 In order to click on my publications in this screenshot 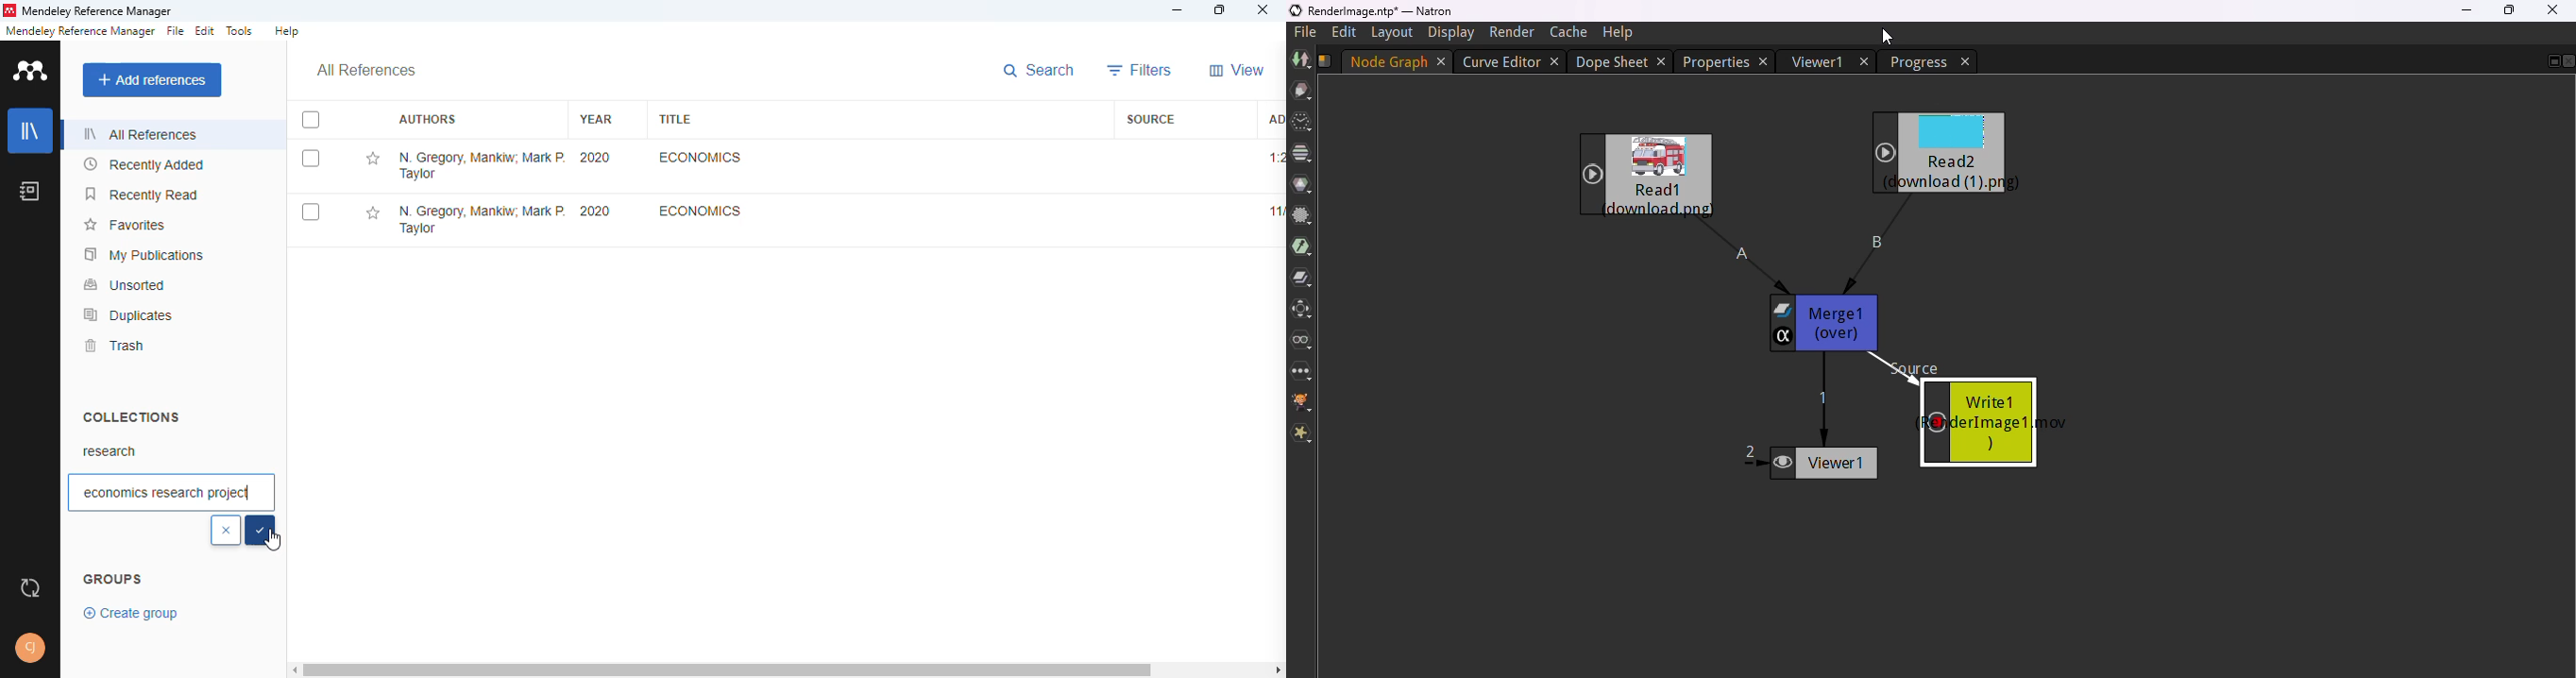, I will do `click(145, 254)`.